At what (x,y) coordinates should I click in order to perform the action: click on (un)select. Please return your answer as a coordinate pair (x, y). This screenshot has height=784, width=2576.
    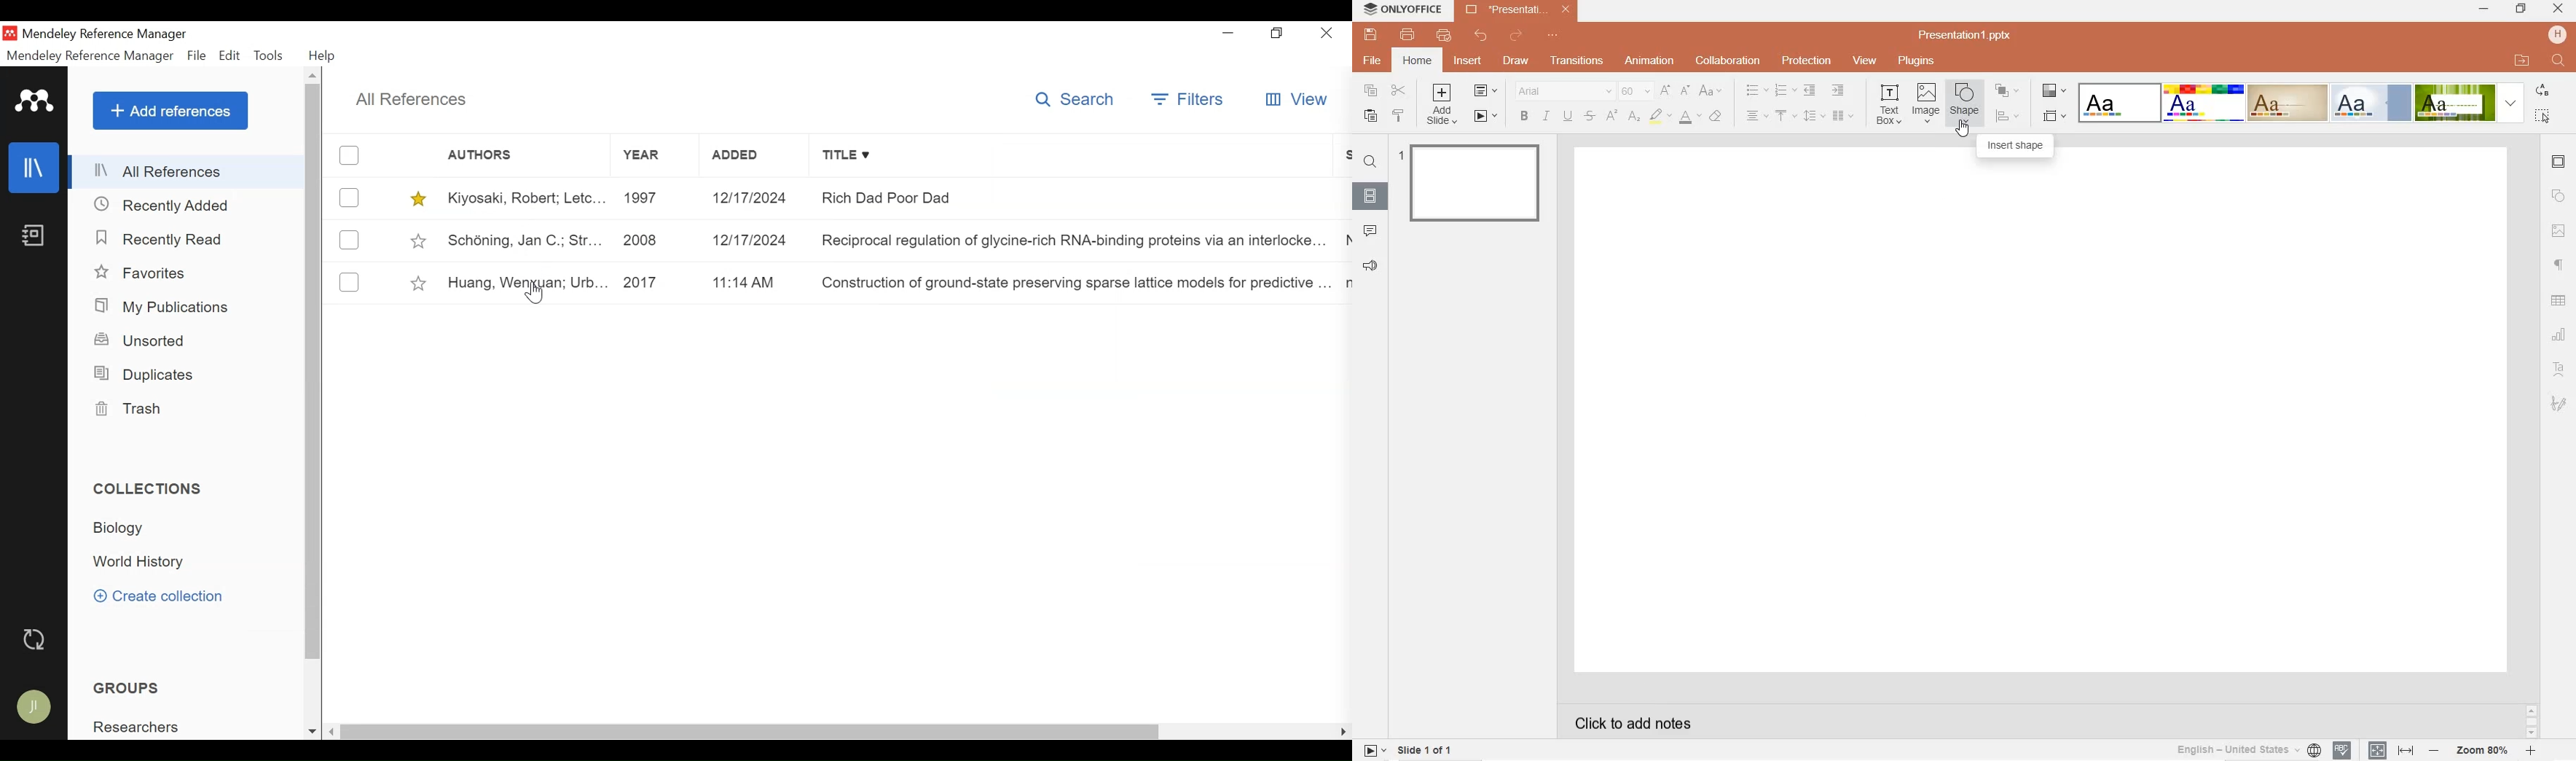
    Looking at the image, I should click on (349, 199).